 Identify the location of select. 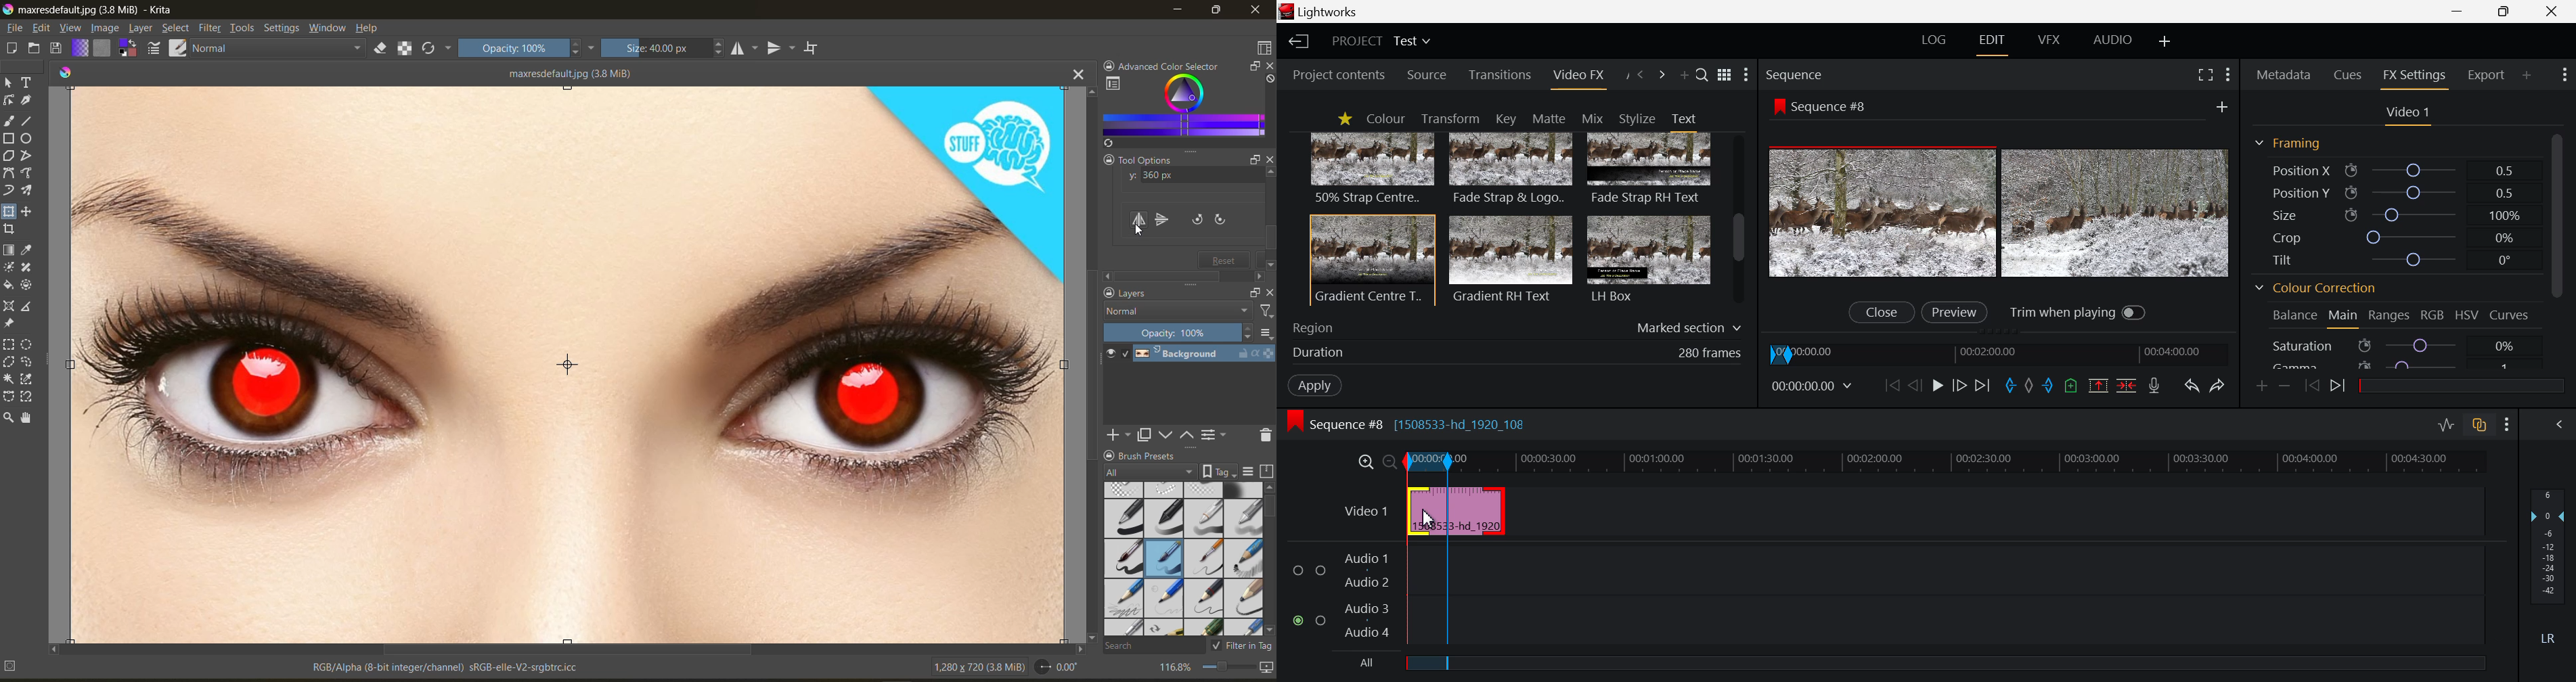
(176, 29).